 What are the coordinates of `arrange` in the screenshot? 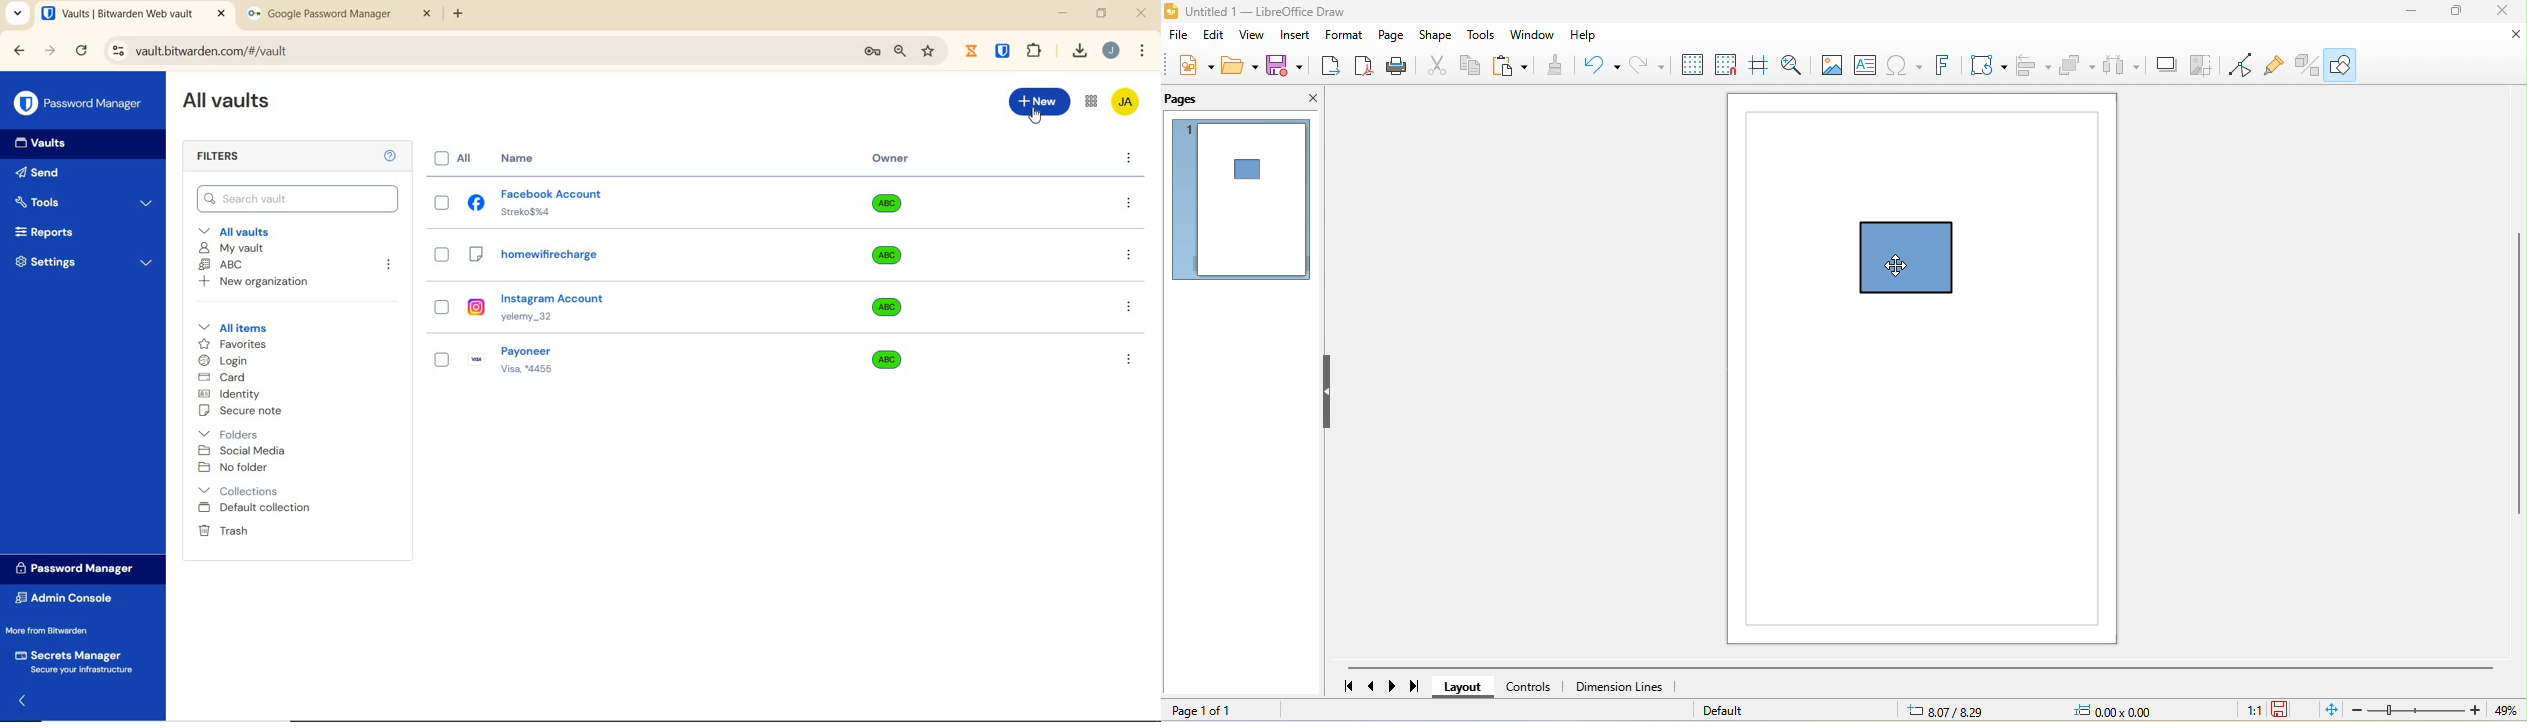 It's located at (2078, 67).